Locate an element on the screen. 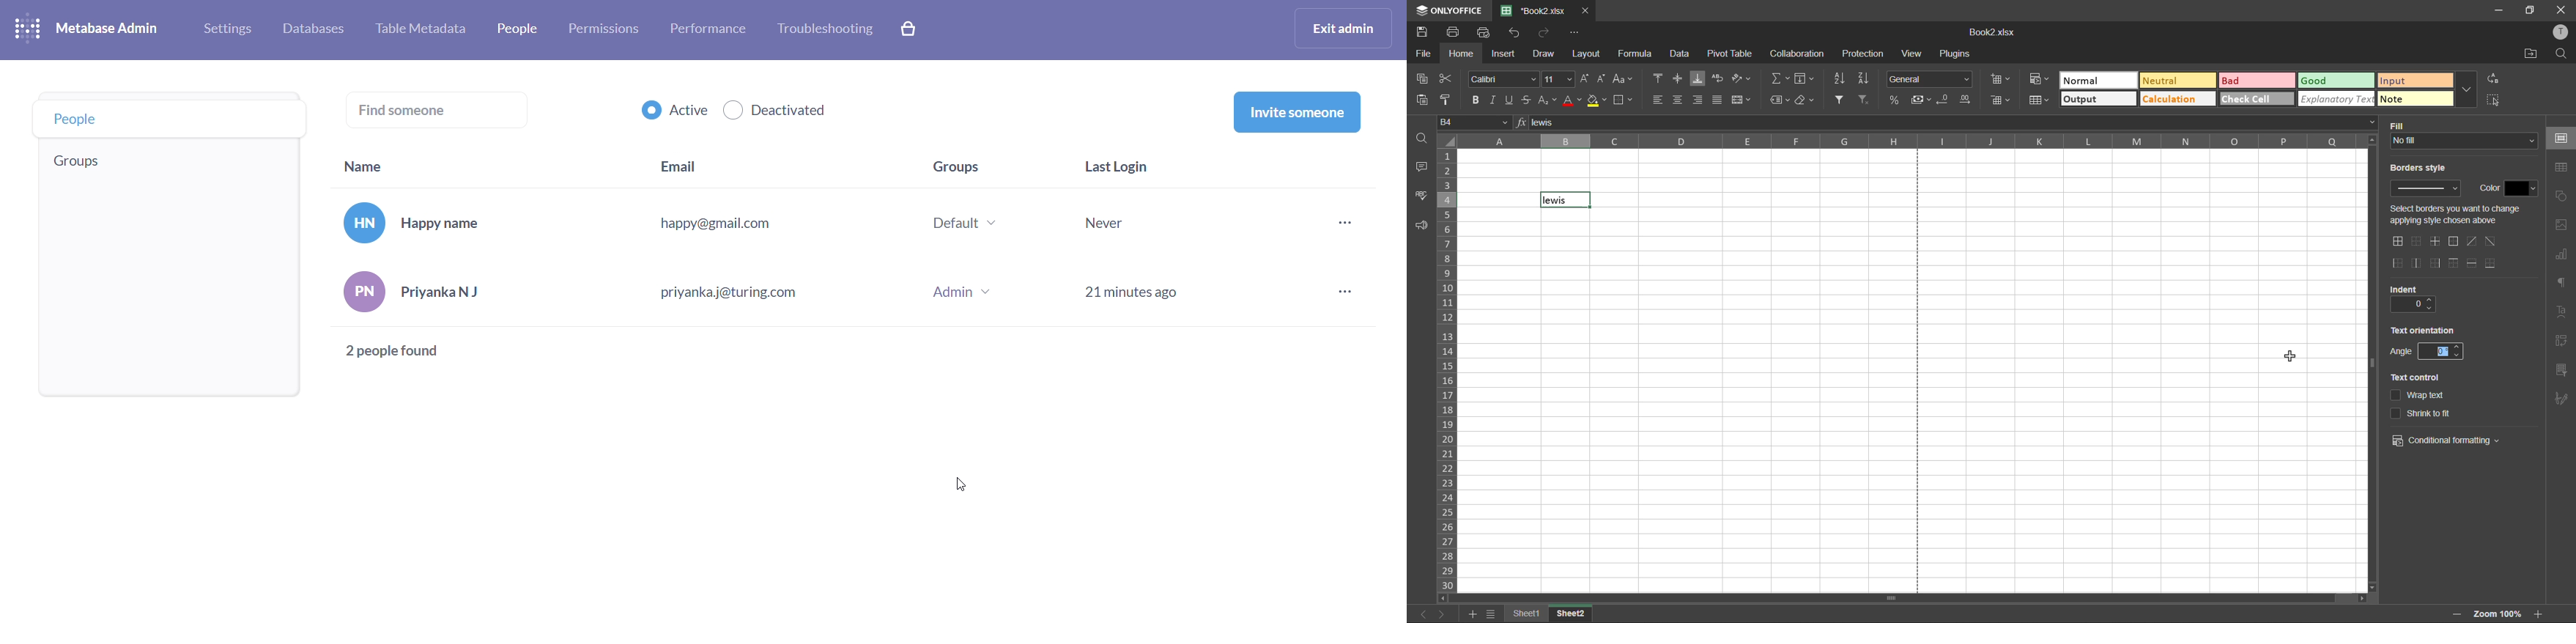 This screenshot has height=644, width=2576. only middle border is located at coordinates (2415, 262).